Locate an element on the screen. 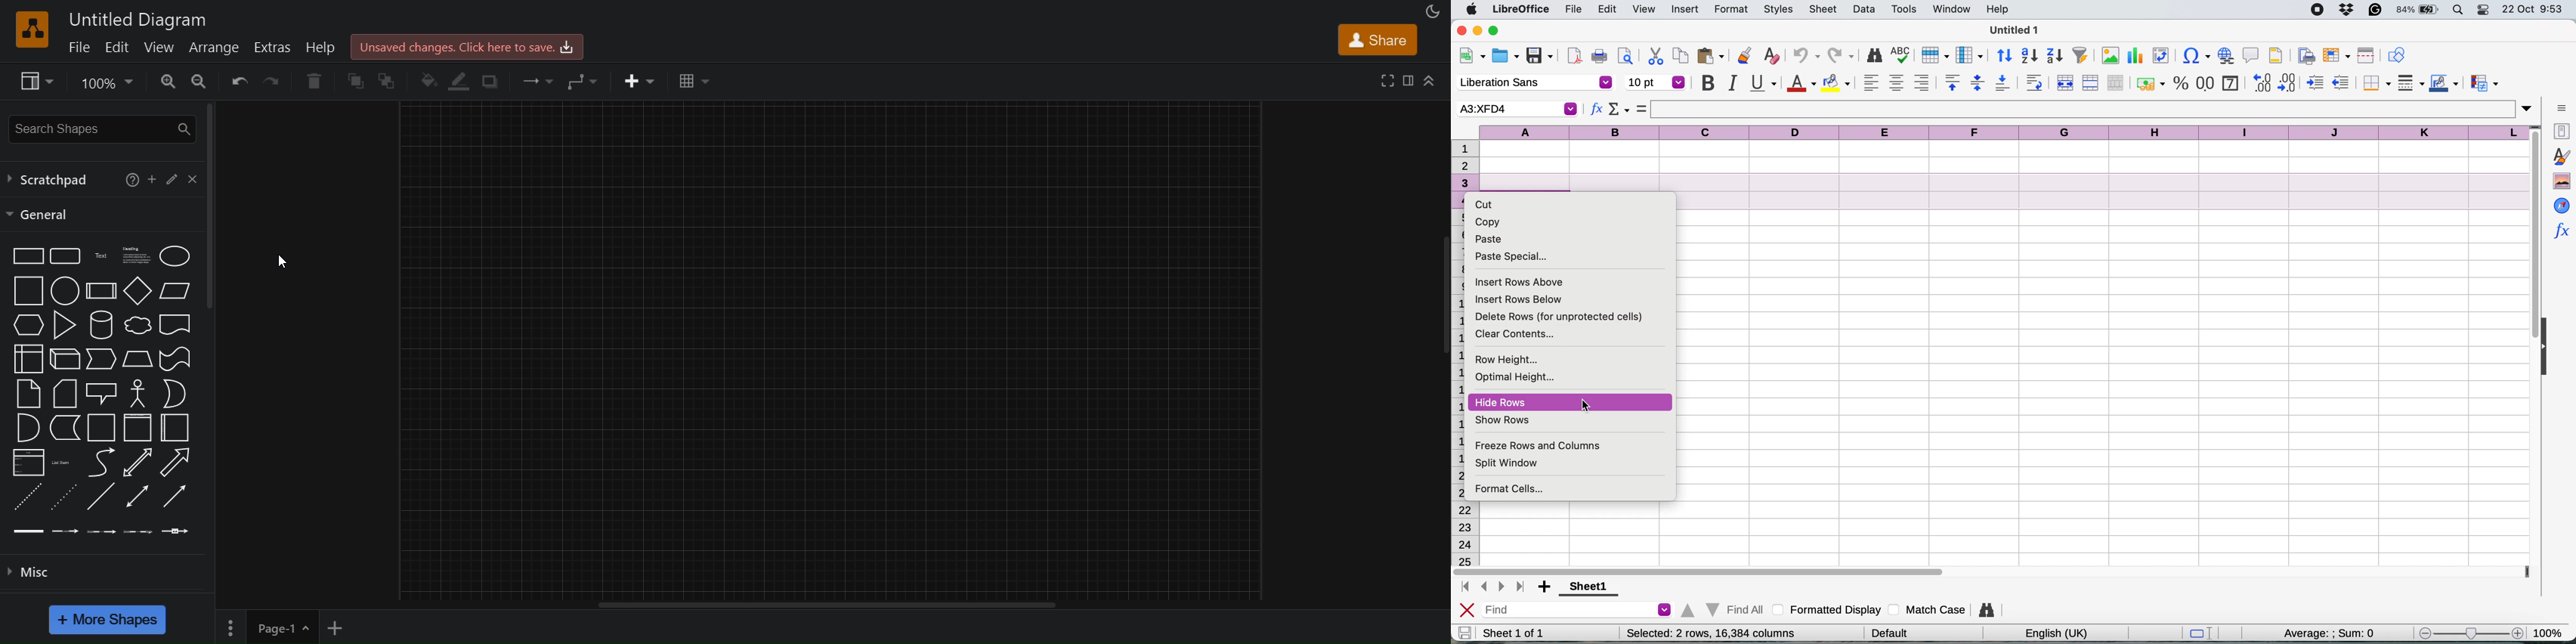 This screenshot has height=644, width=2576. title is located at coordinates (139, 20).